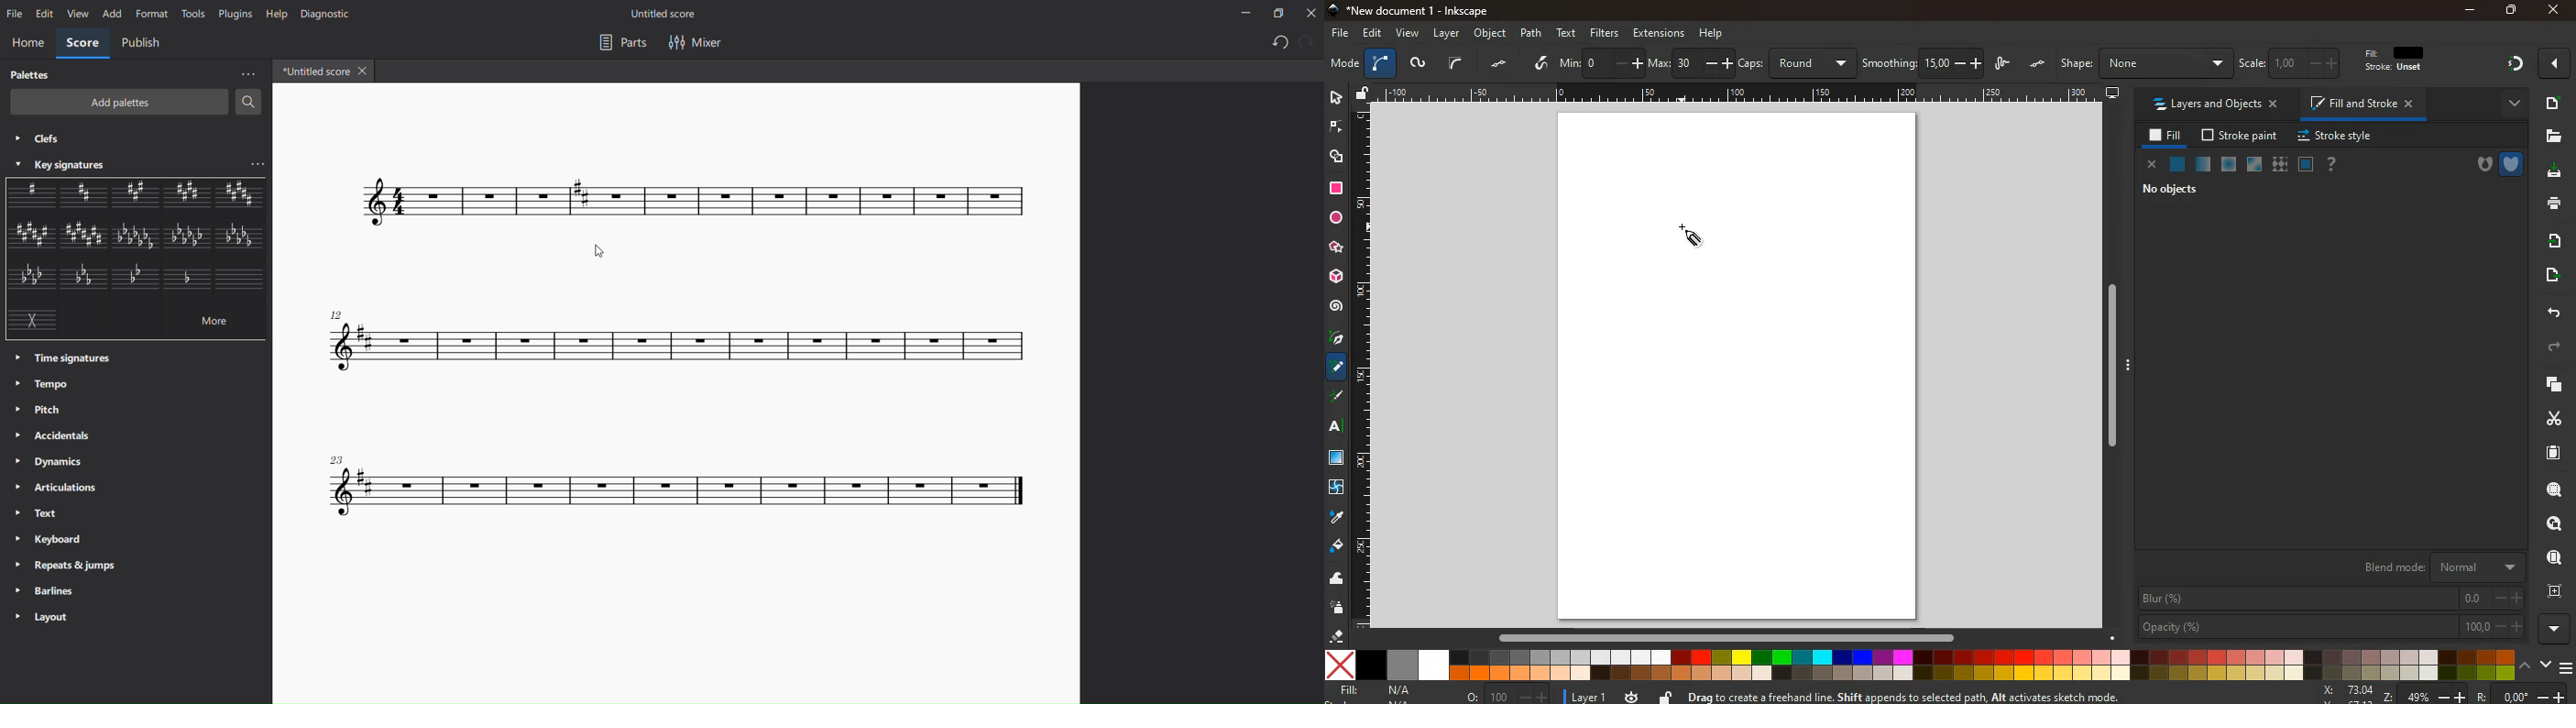 Image resolution: width=2576 pixels, height=728 pixels. Describe the element at coordinates (2177, 167) in the screenshot. I see `normal` at that location.